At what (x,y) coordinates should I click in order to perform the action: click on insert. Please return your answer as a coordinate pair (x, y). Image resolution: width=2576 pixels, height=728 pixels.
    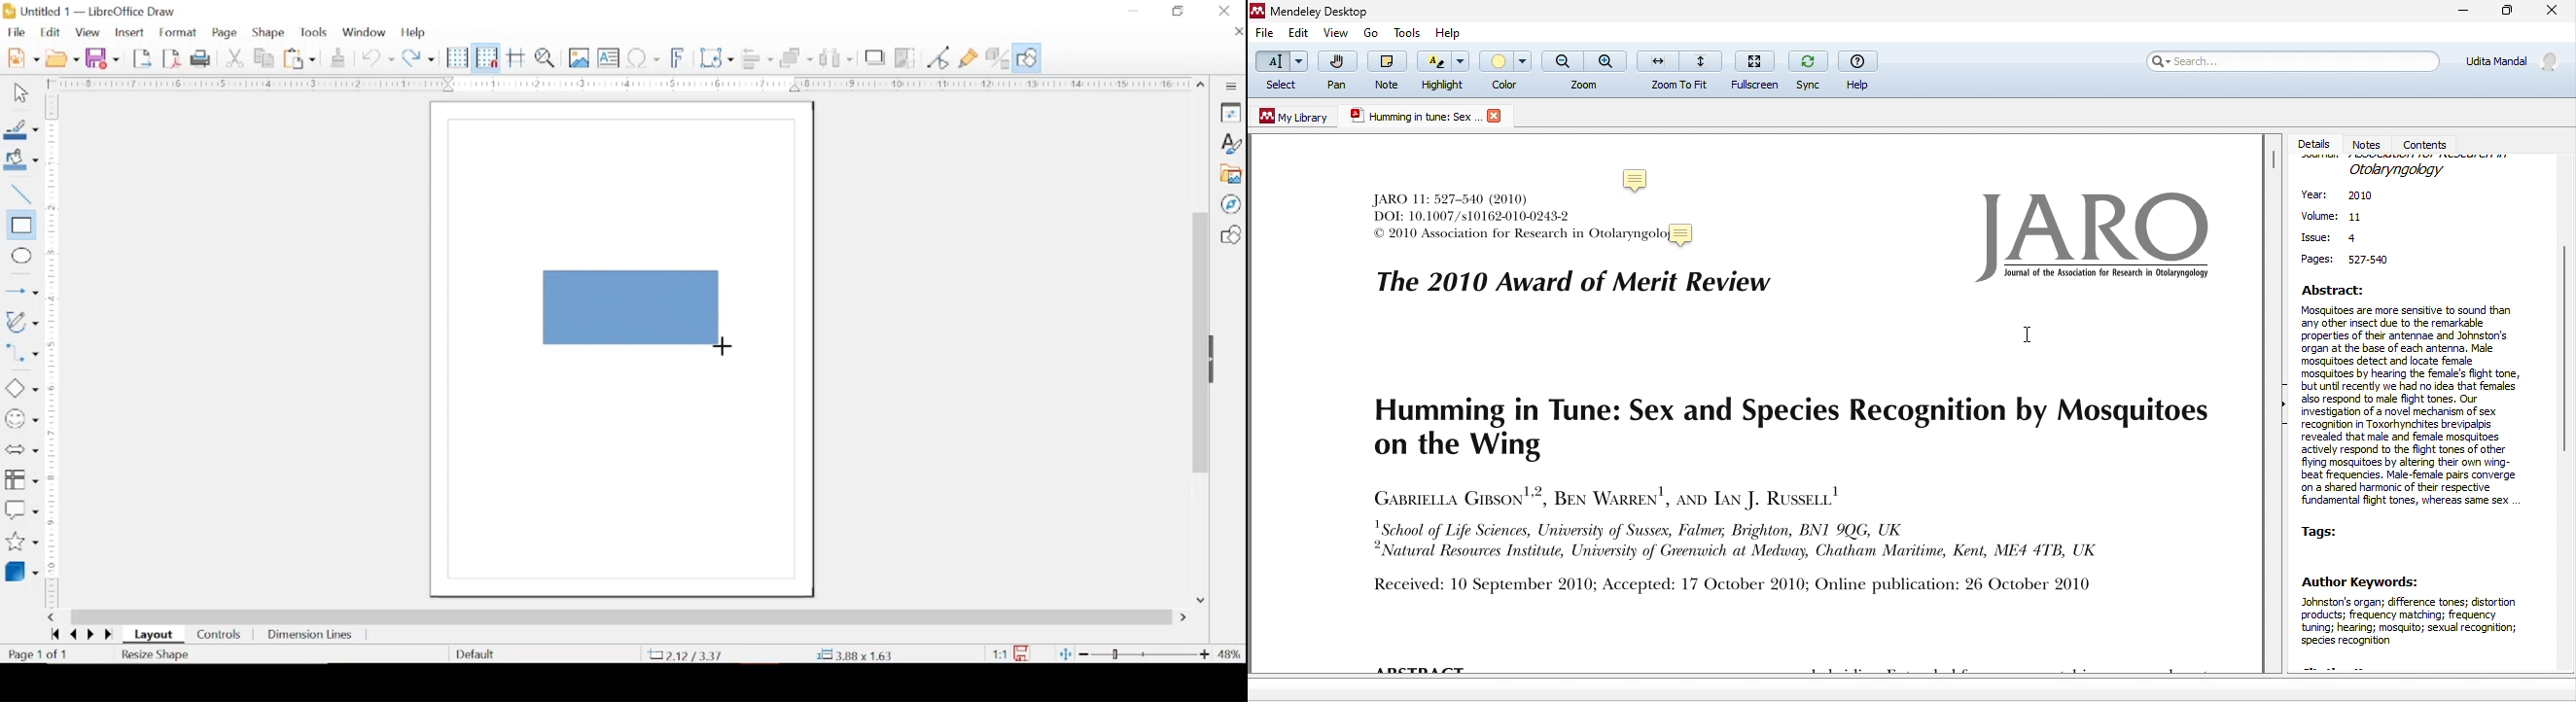
    Looking at the image, I should click on (129, 33).